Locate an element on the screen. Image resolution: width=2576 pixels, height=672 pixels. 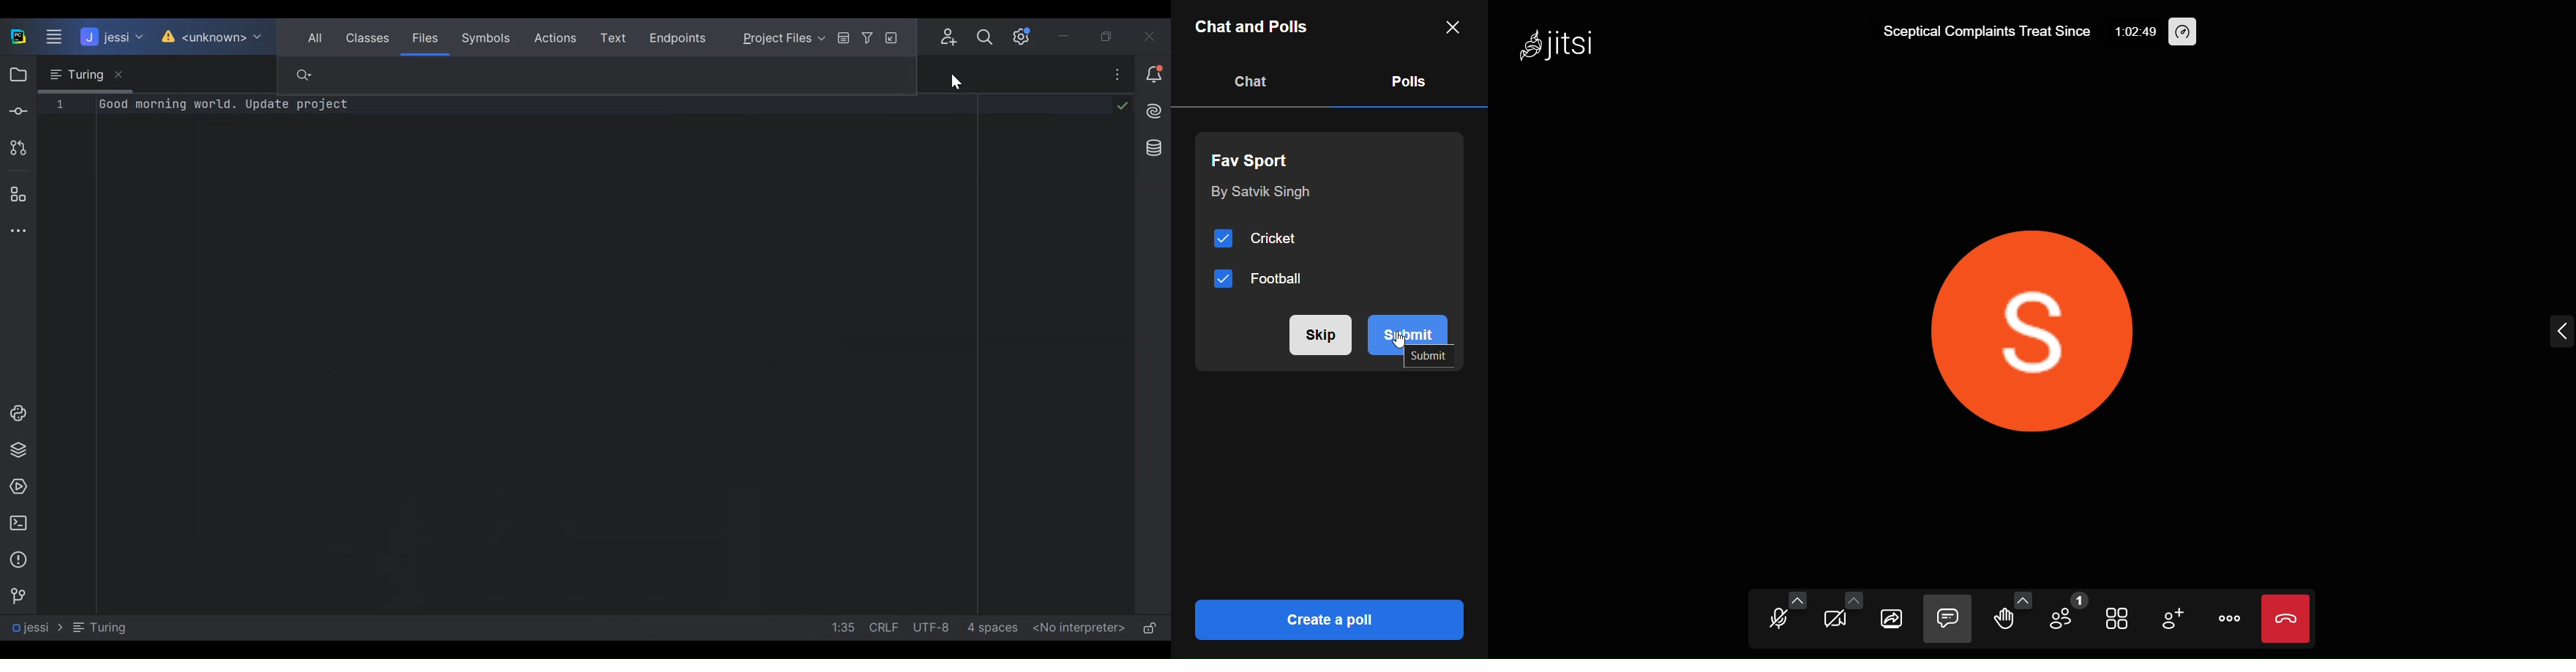
Search is located at coordinates (990, 38).